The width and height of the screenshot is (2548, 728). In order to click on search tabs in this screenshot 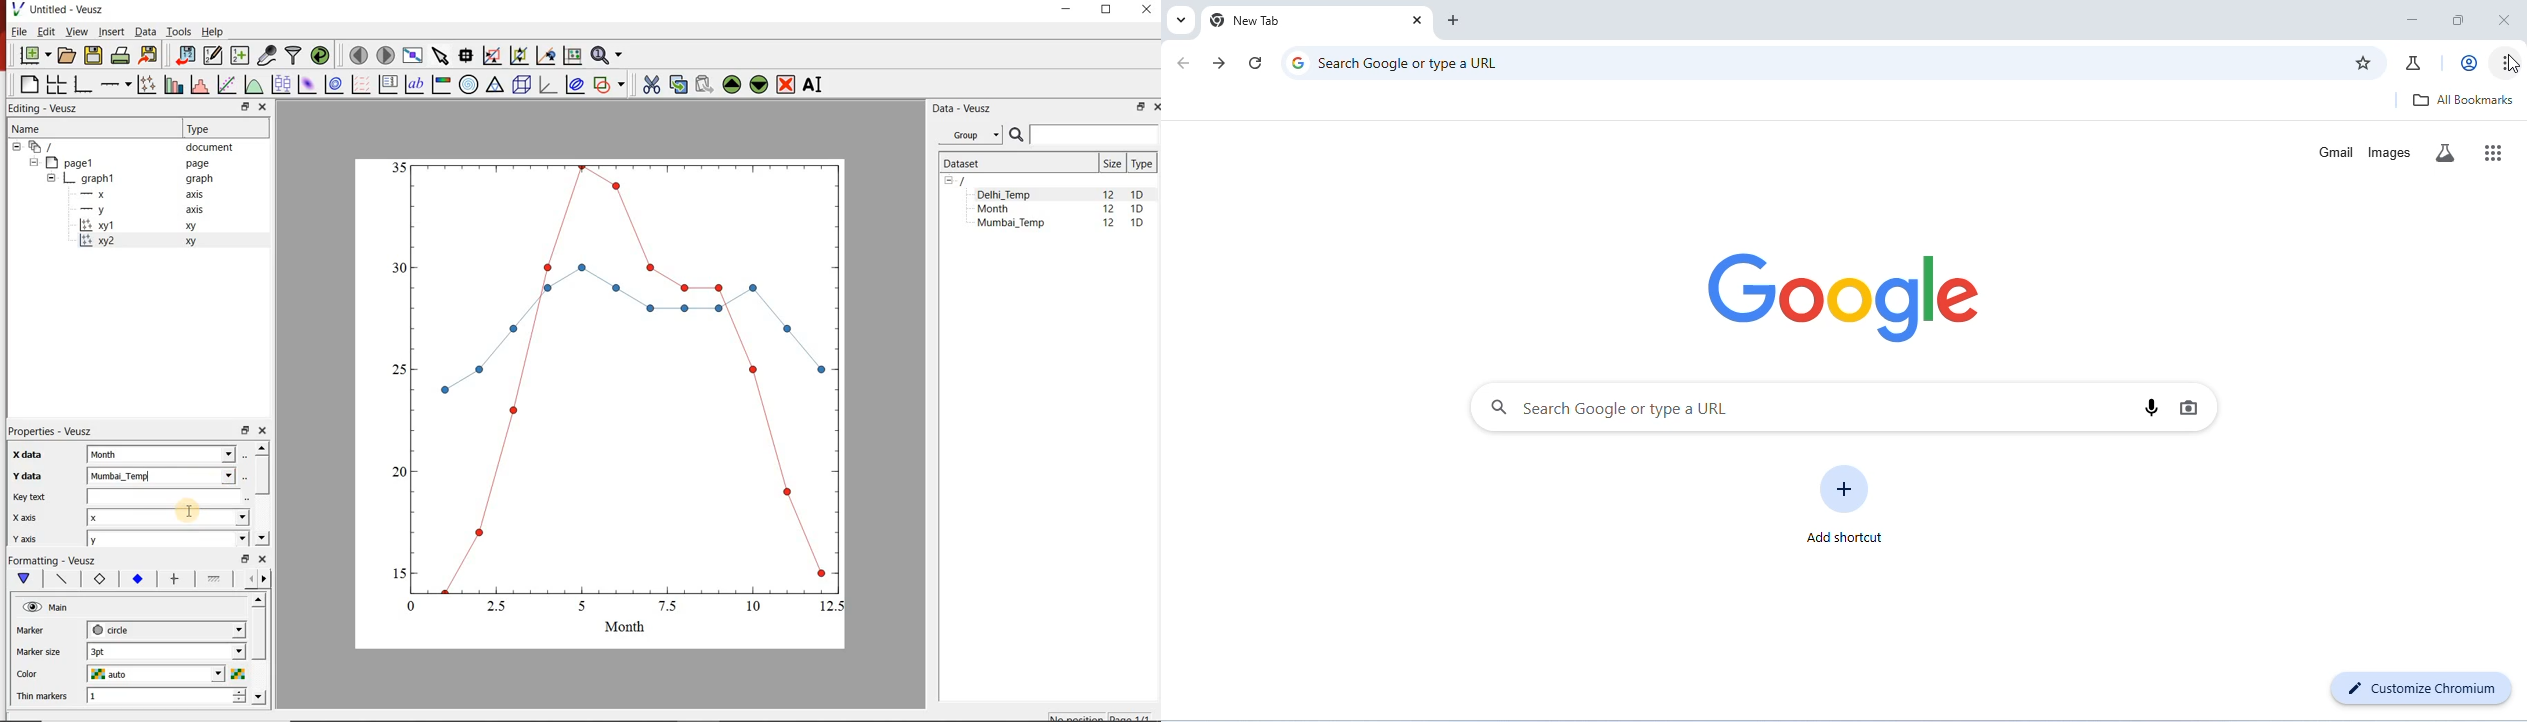, I will do `click(1181, 21)`.